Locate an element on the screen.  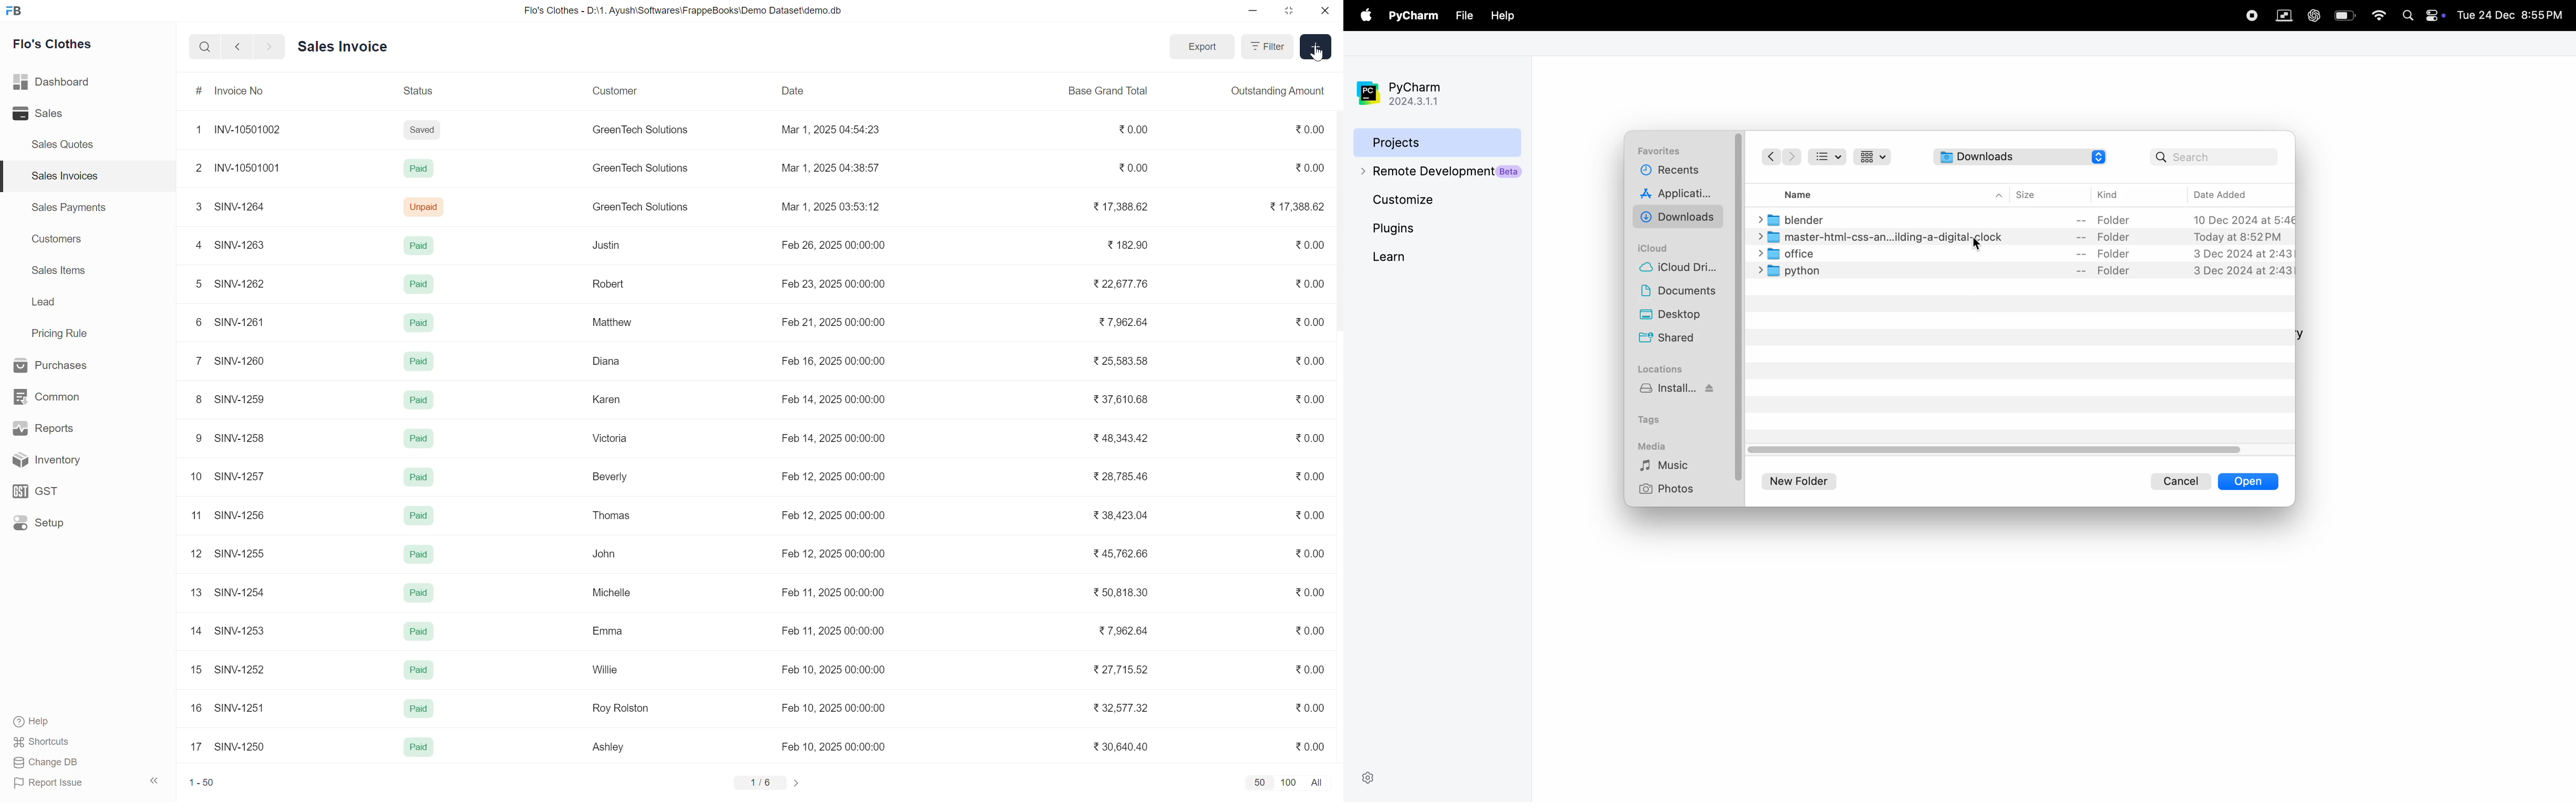
Filter is located at coordinates (1265, 46).